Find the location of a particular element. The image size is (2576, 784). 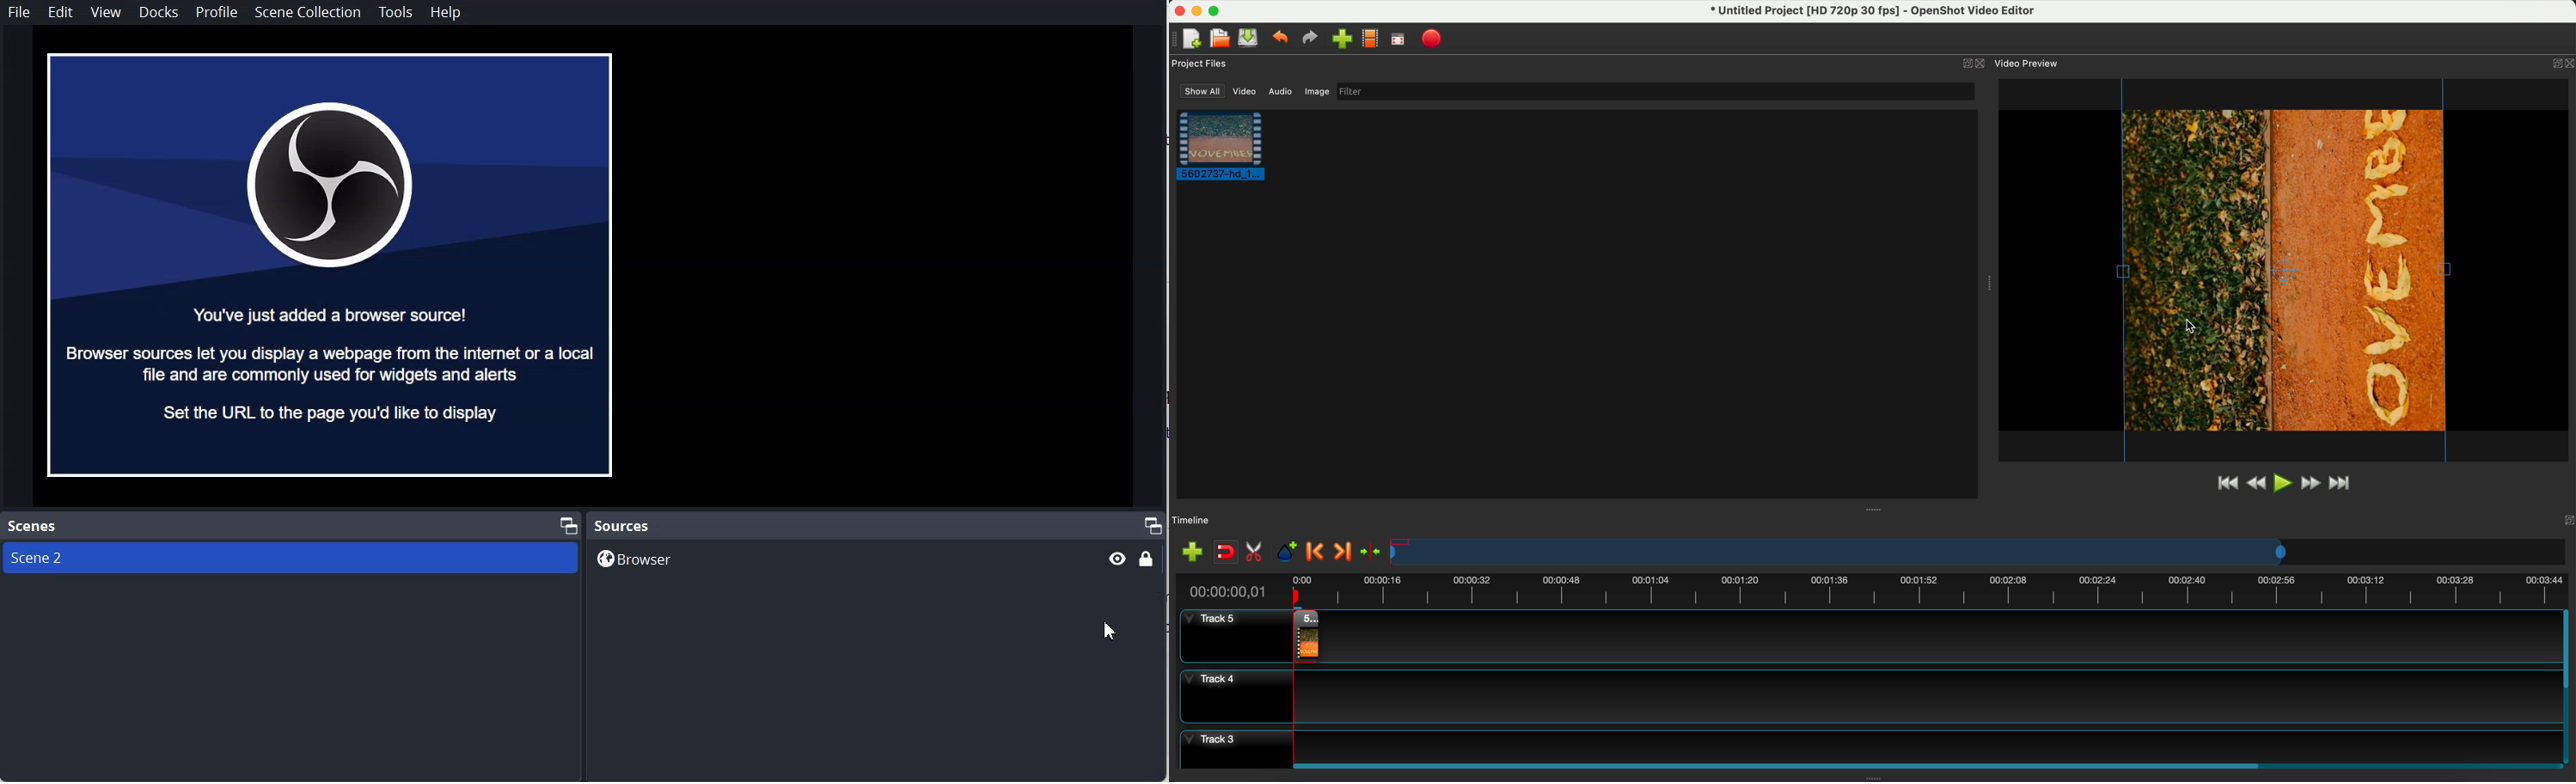

File is located at coordinates (21, 12).